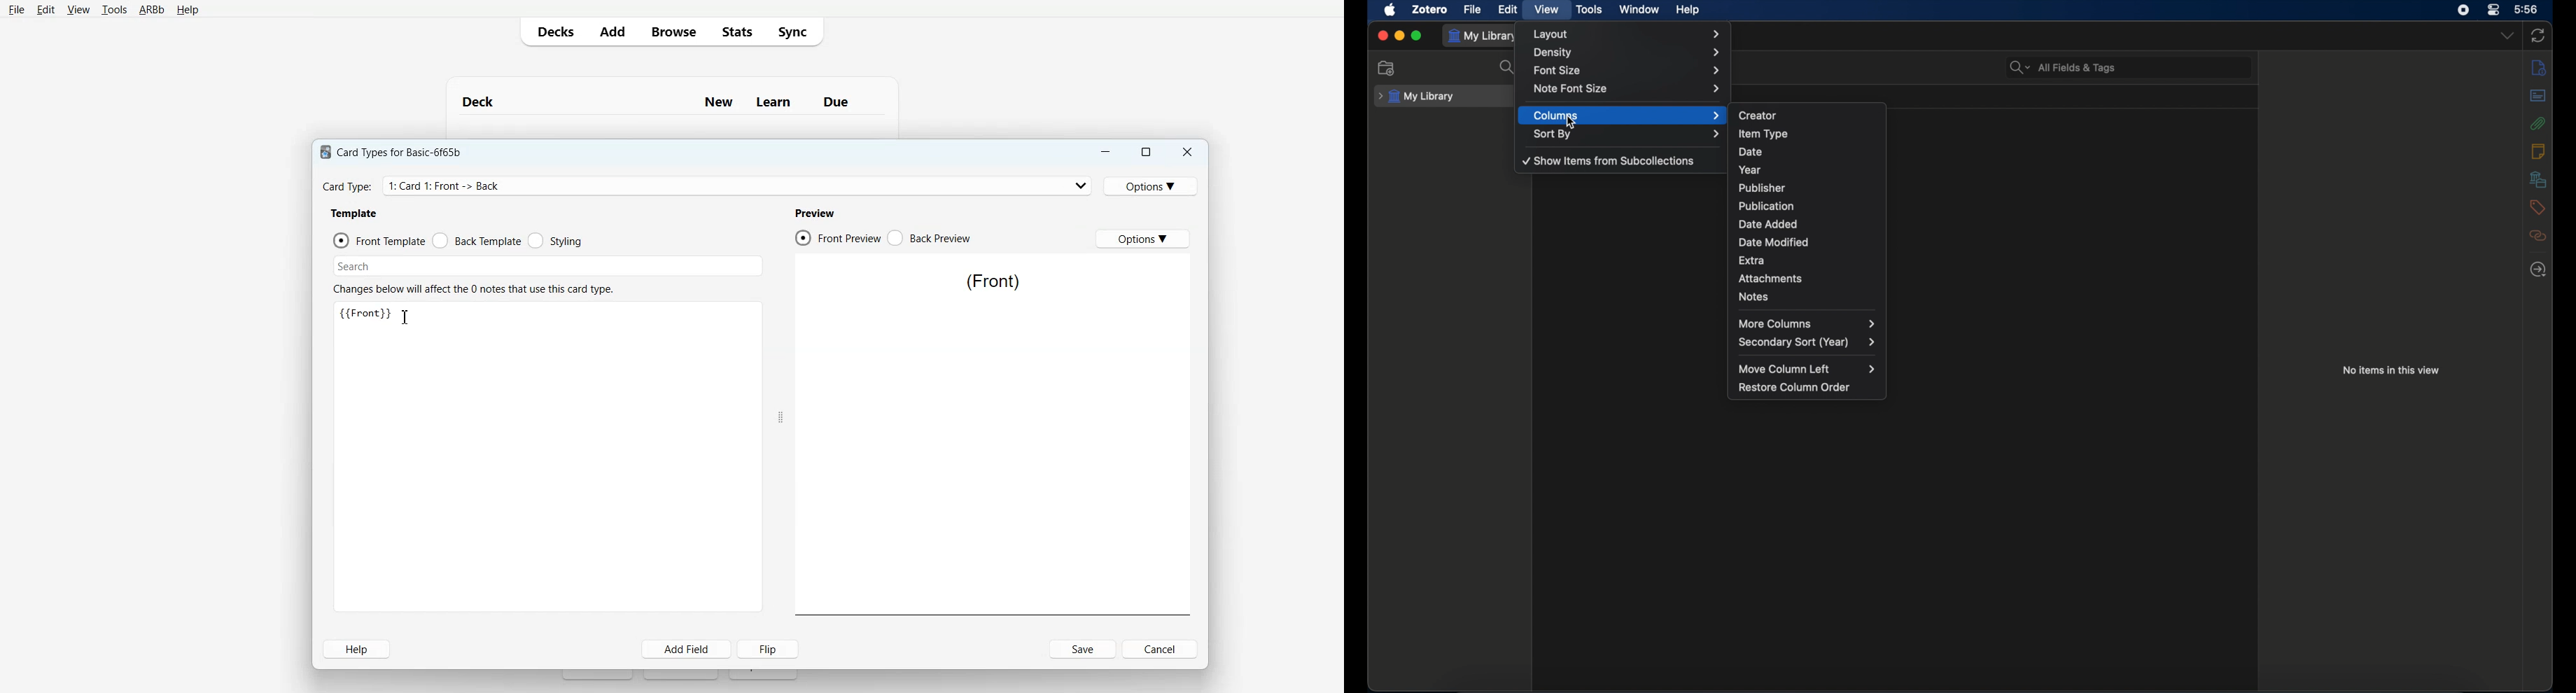 The height and width of the screenshot is (700, 2576). Describe the element at coordinates (1629, 34) in the screenshot. I see `layout` at that location.